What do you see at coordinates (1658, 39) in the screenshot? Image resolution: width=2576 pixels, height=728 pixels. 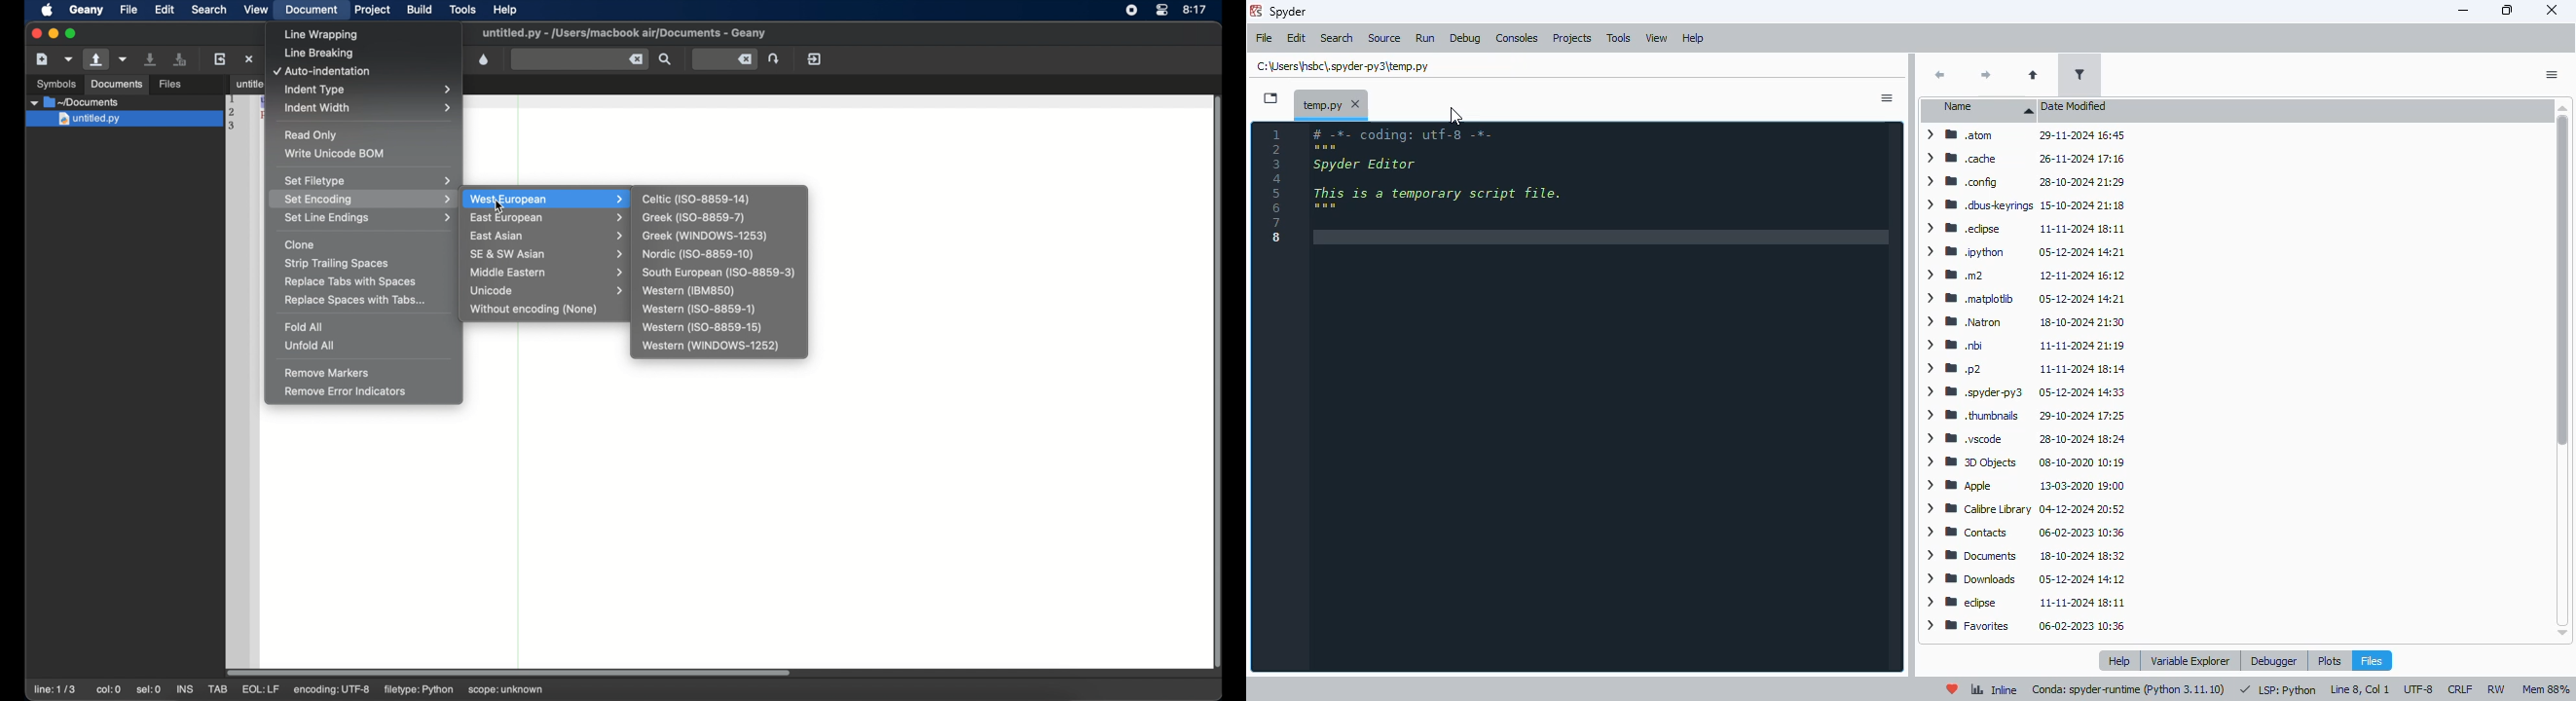 I see `view` at bounding box center [1658, 39].